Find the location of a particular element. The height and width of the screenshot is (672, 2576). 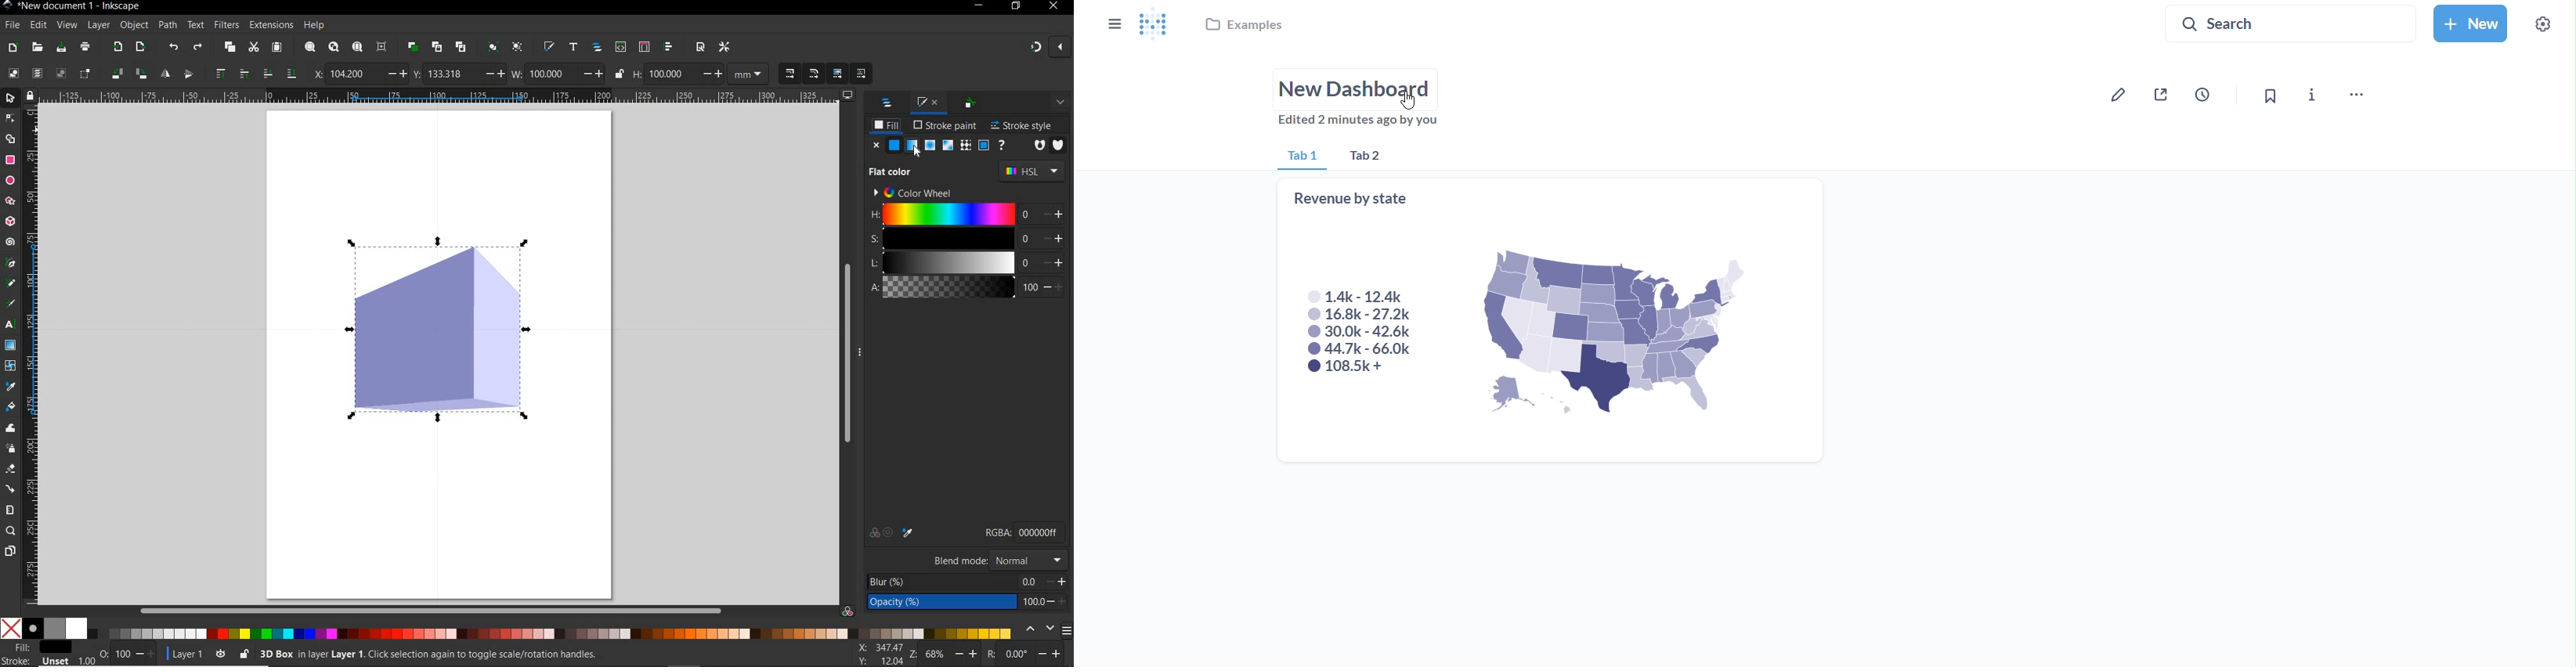

OBJECT is located at coordinates (136, 26).